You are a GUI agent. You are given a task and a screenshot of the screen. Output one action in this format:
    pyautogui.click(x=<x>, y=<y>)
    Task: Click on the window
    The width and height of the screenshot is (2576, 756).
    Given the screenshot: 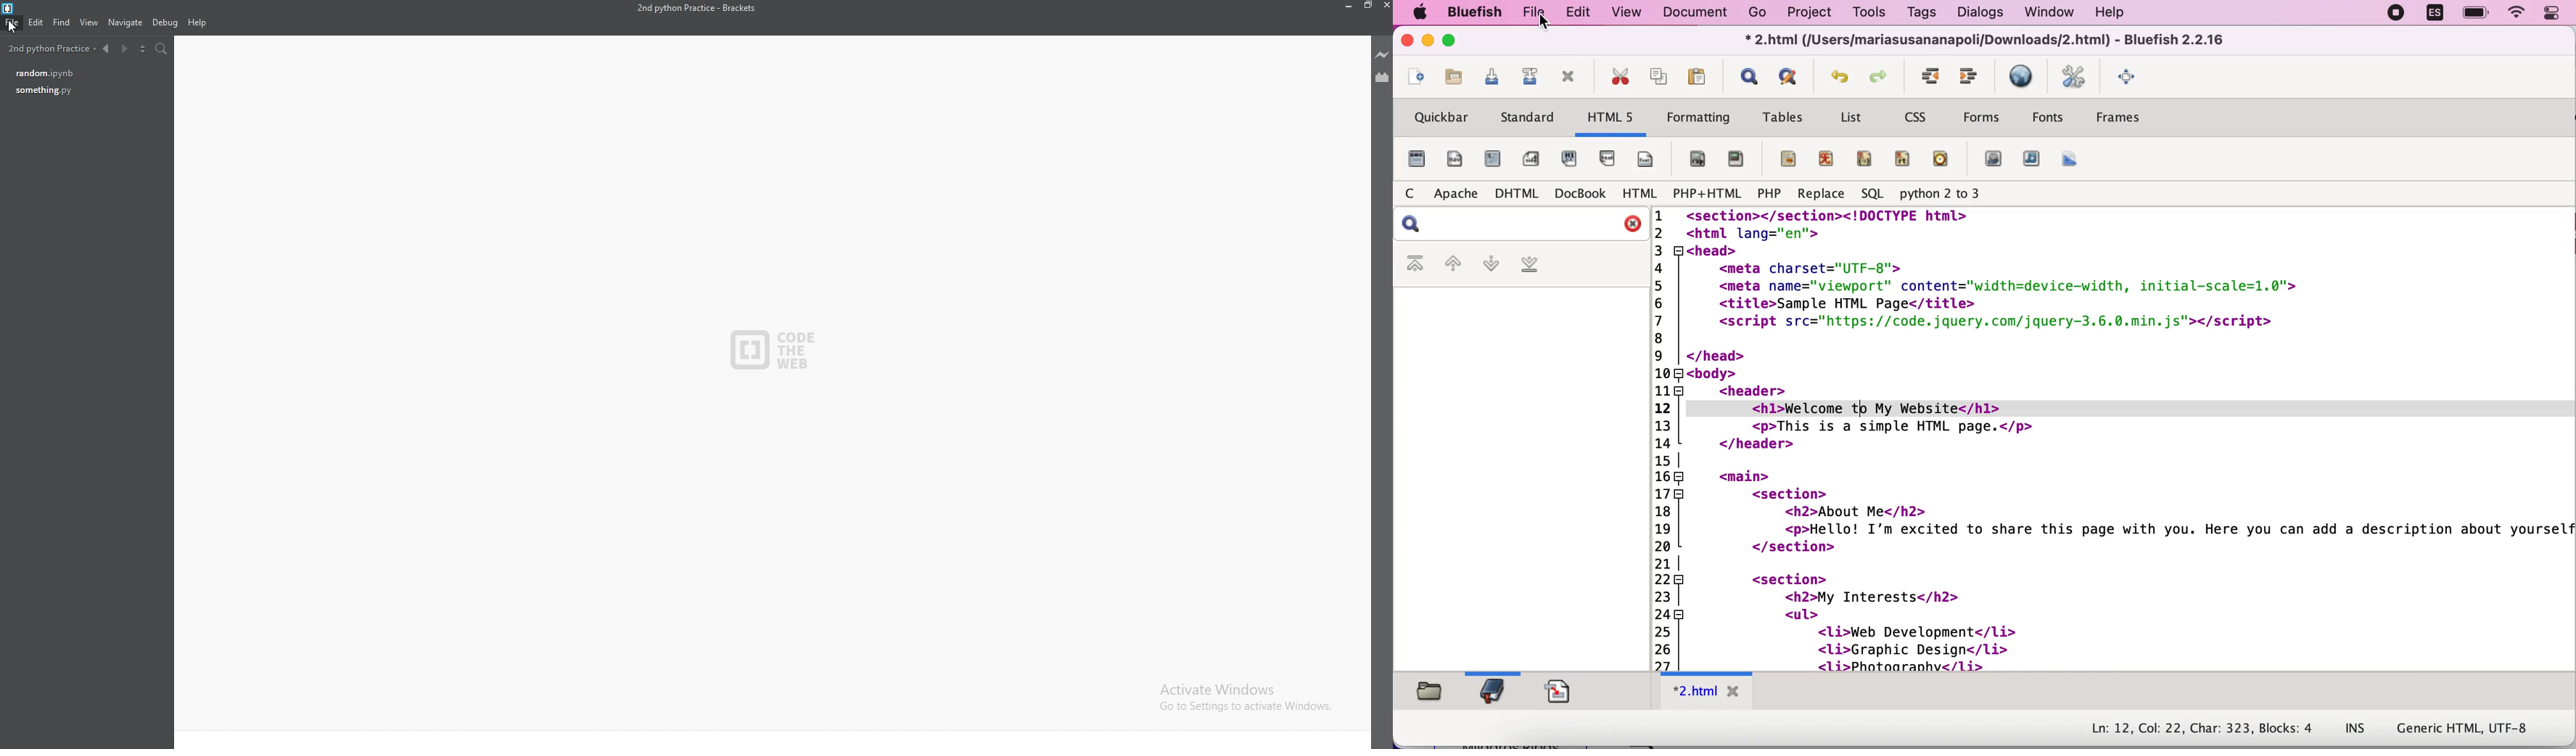 What is the action you would take?
    pyautogui.click(x=2044, y=12)
    